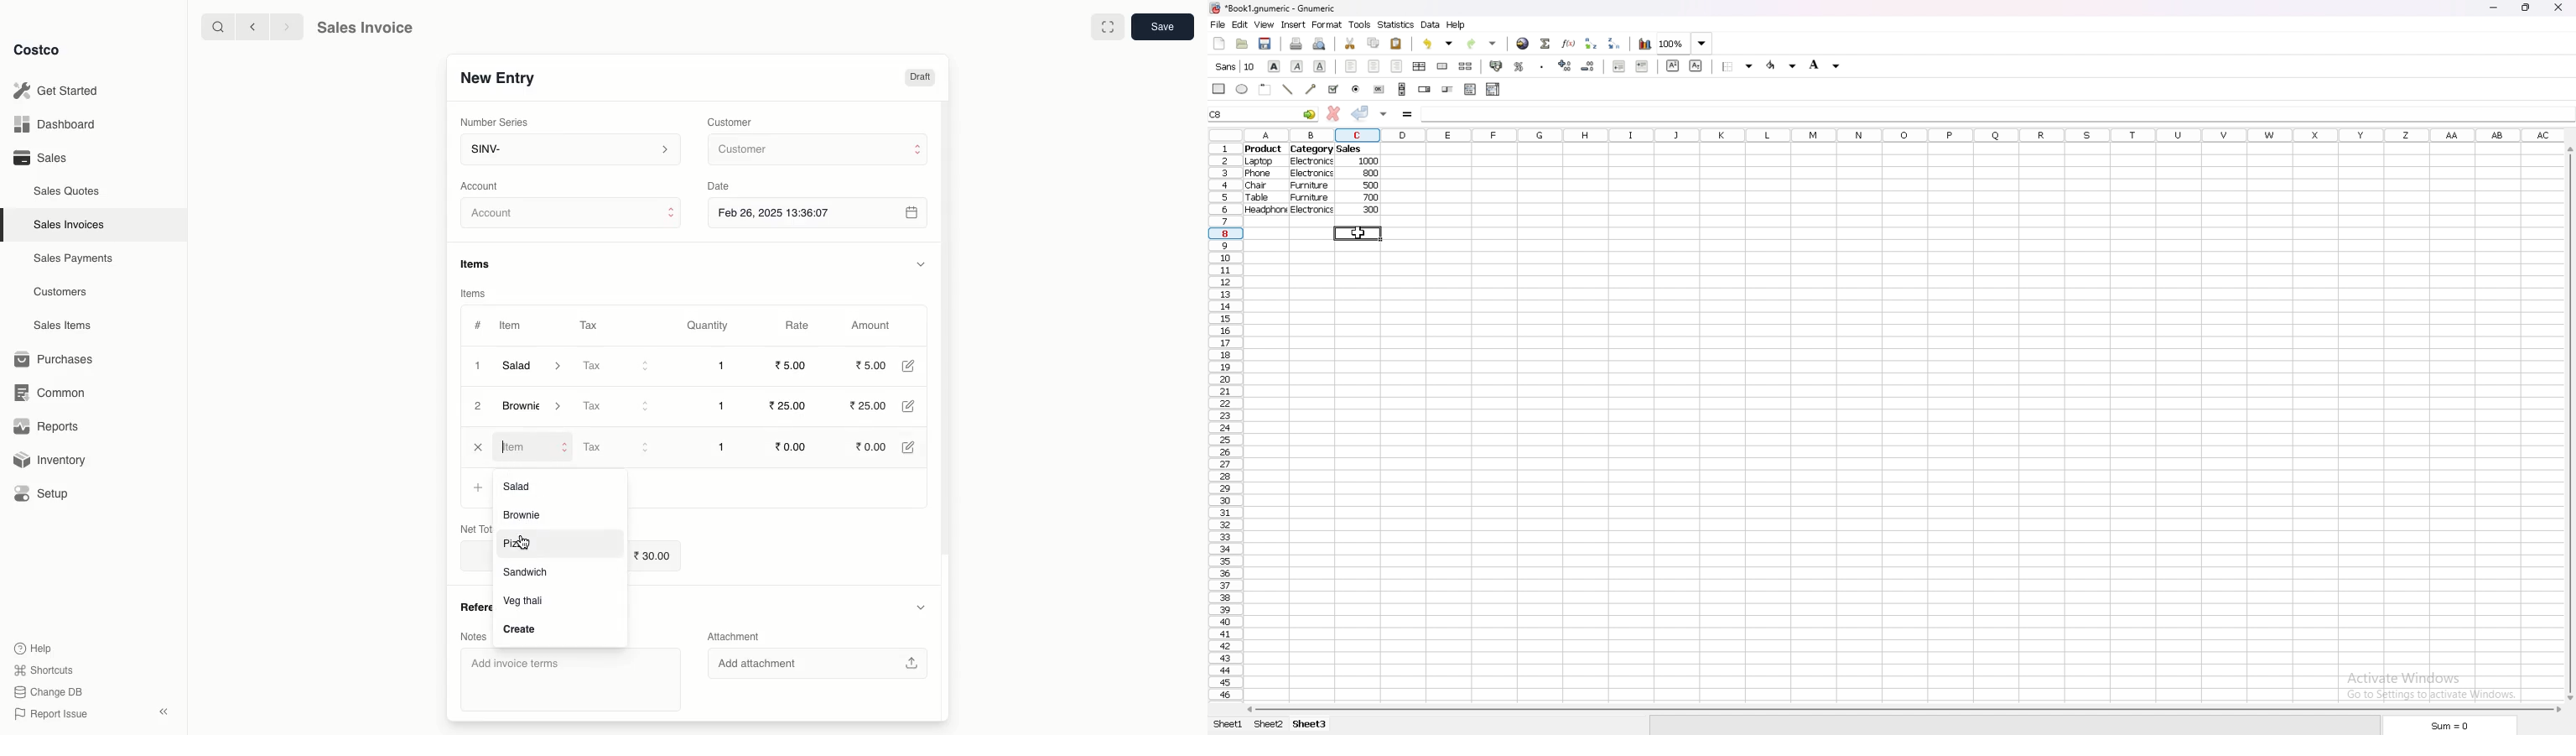  What do you see at coordinates (527, 541) in the screenshot?
I see `cursor` at bounding box center [527, 541].